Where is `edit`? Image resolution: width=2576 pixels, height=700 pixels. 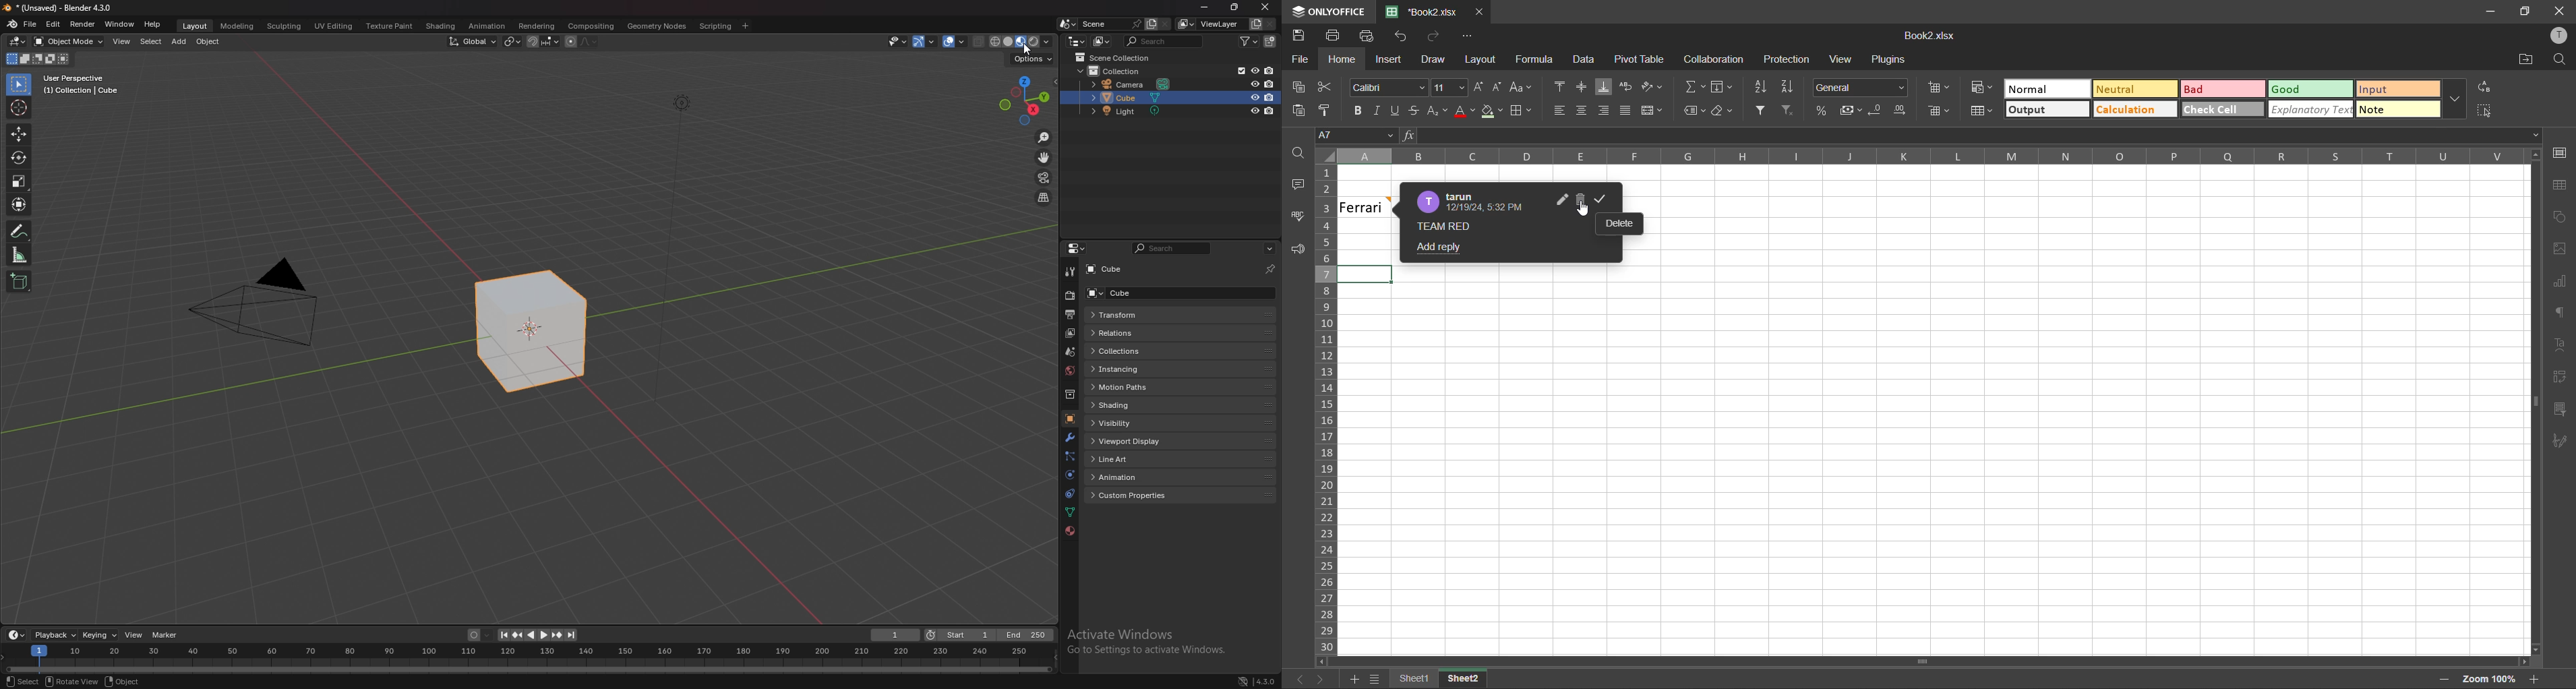 edit is located at coordinates (53, 25).